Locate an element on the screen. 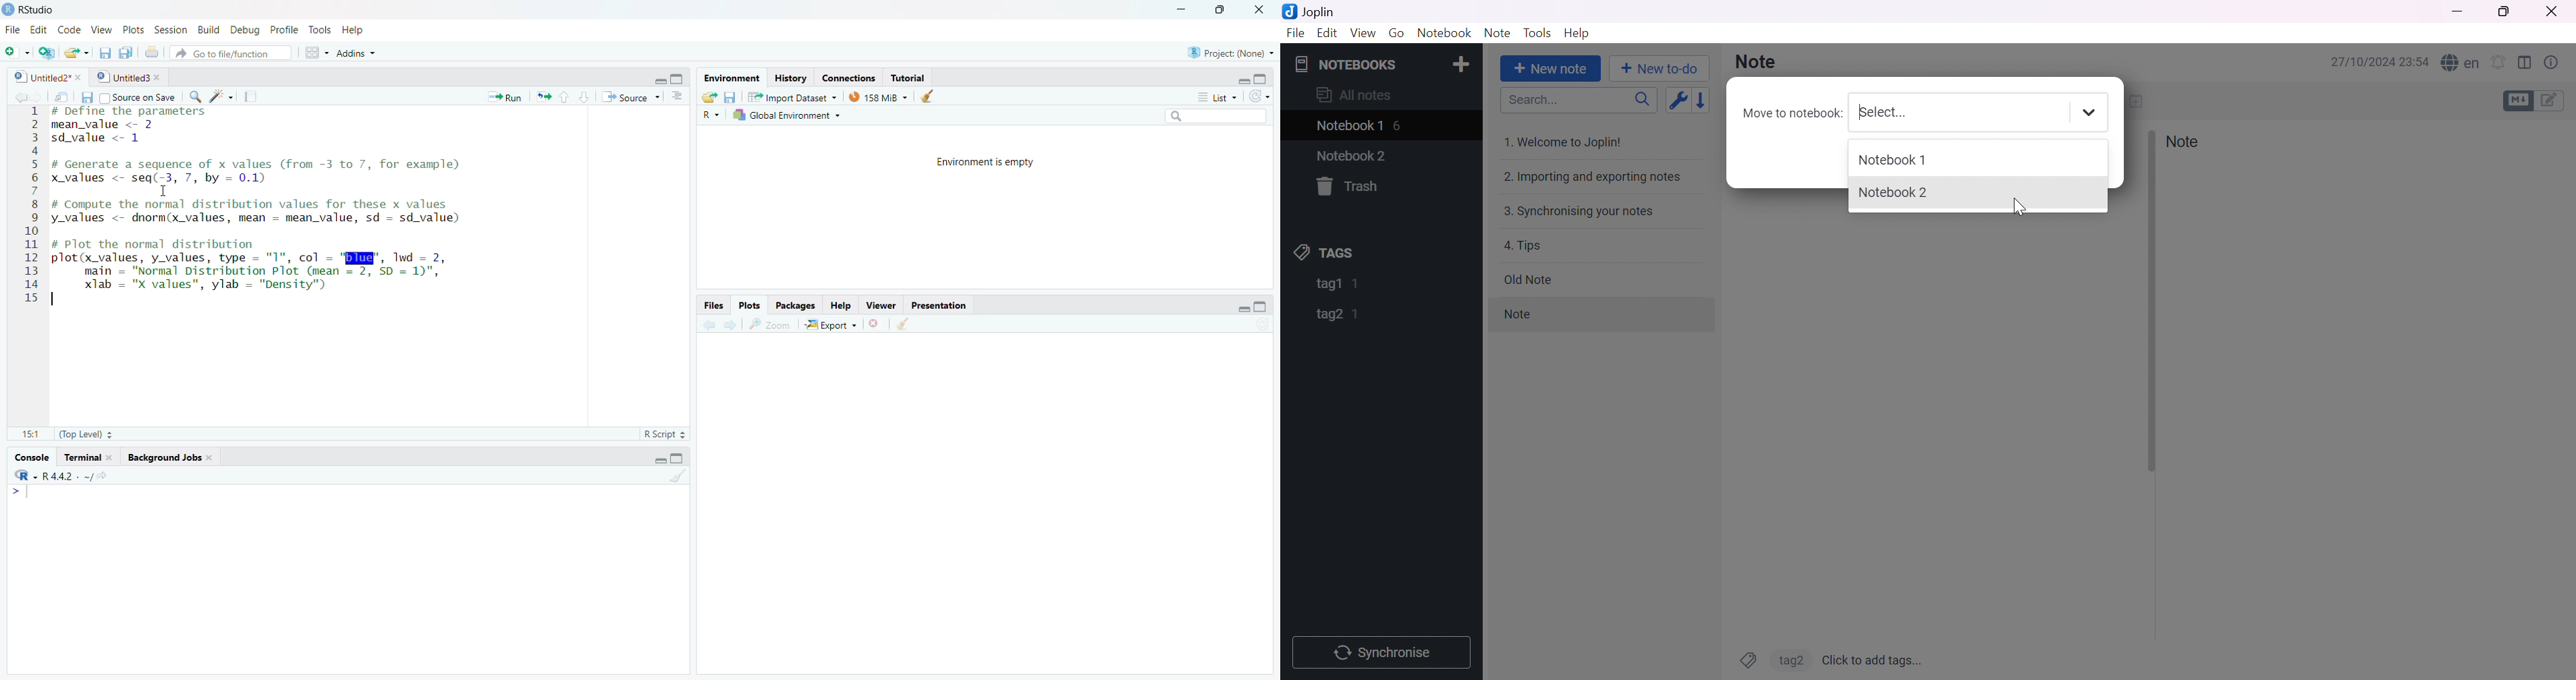 Image resolution: width=2576 pixels, height=700 pixels. tag1 is located at coordinates (1327, 285).